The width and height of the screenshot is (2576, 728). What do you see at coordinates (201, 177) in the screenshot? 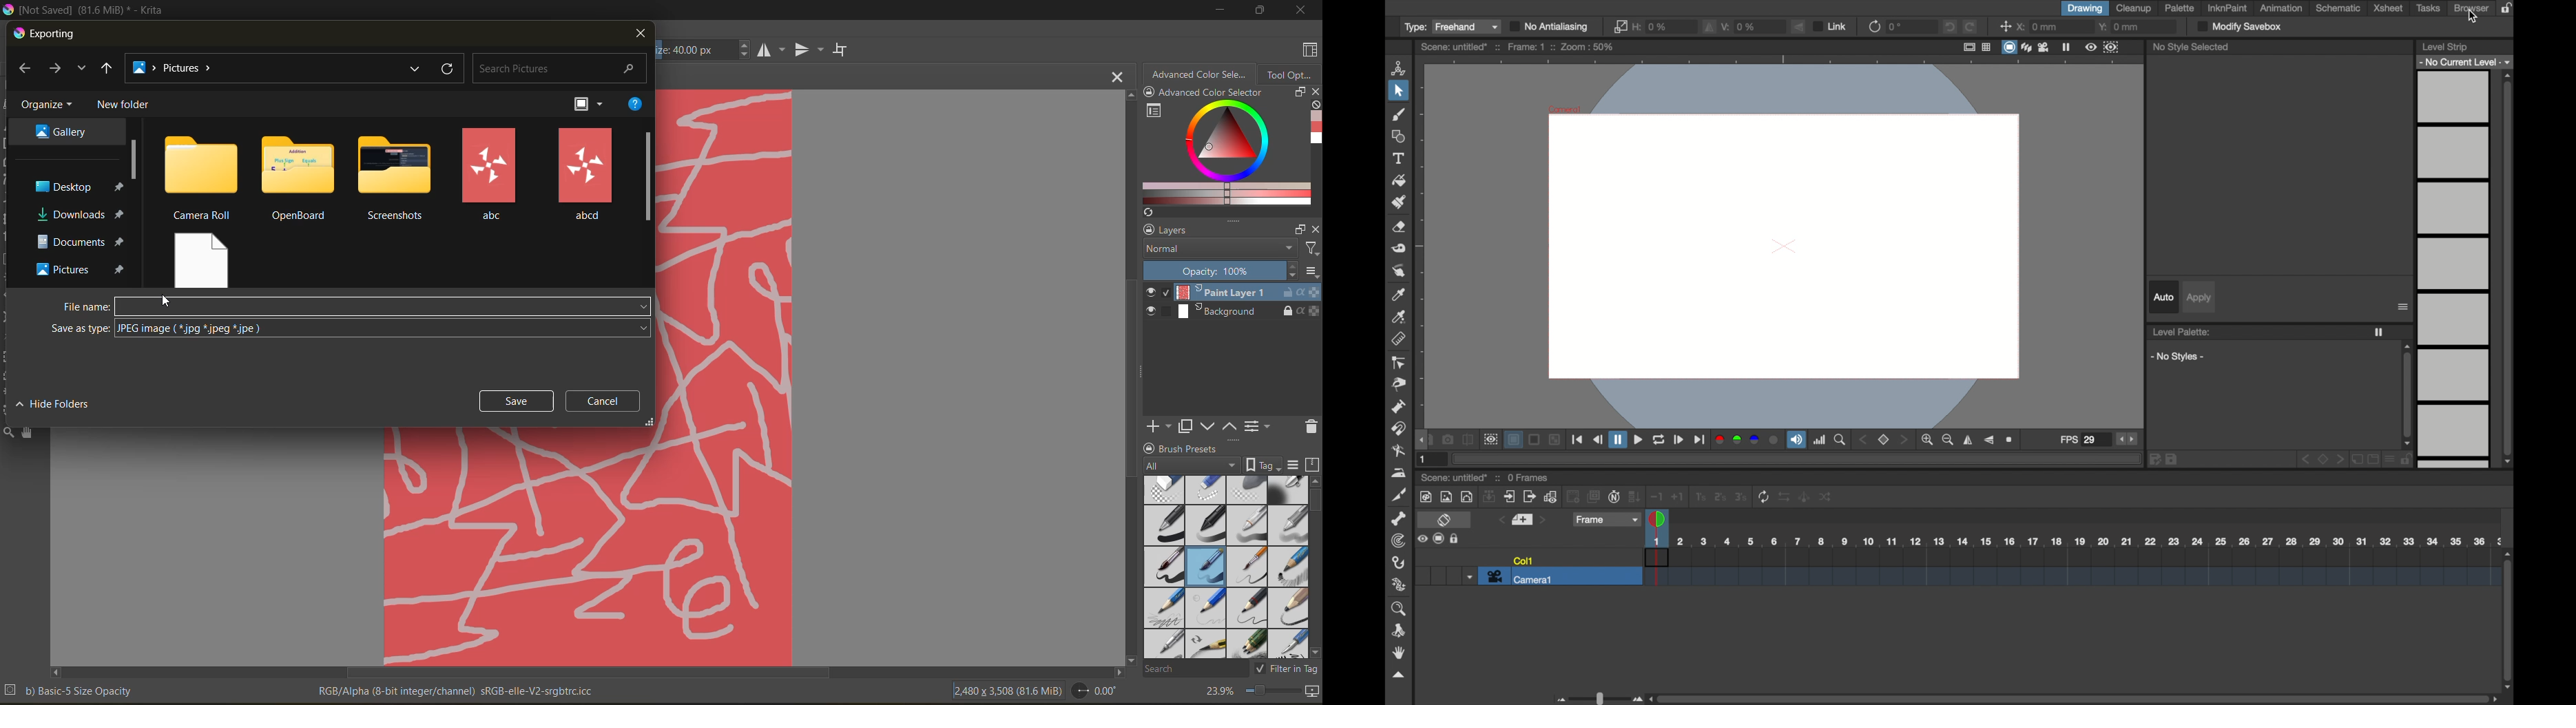
I see `folders` at bounding box center [201, 177].